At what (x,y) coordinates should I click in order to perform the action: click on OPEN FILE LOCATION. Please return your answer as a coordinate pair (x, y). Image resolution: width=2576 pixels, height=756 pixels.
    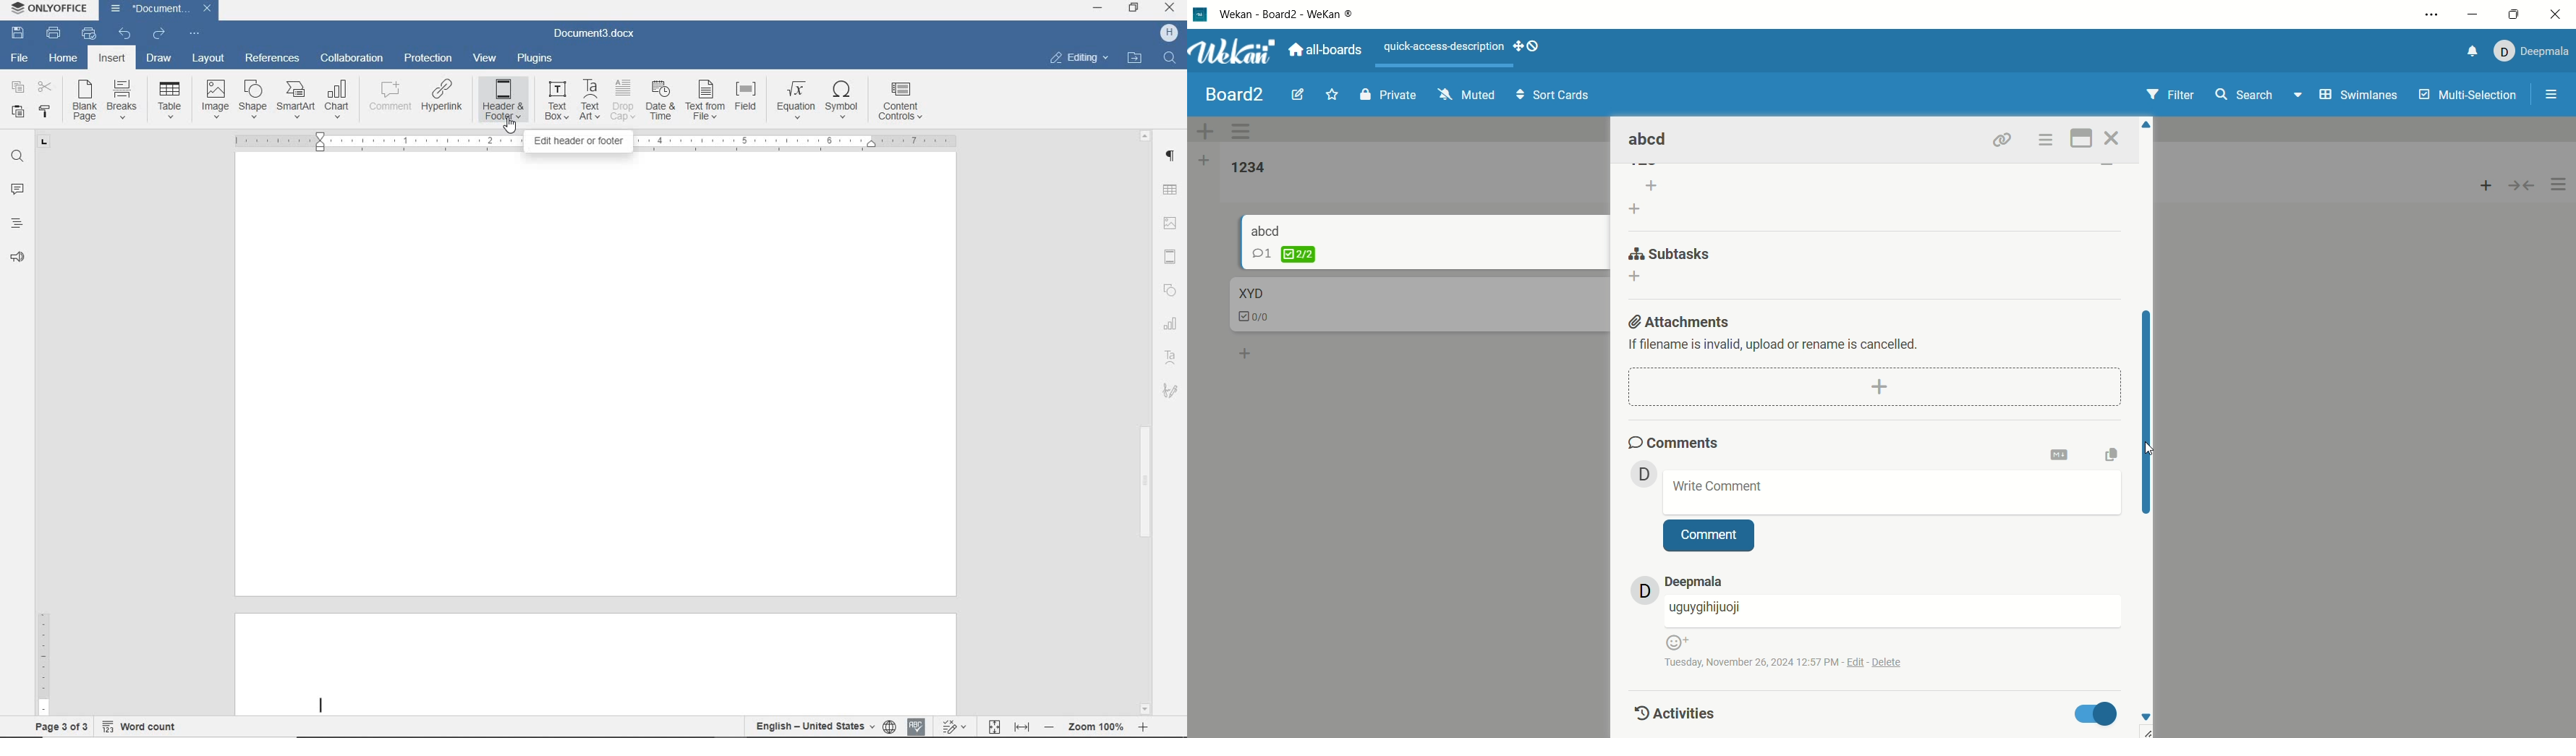
    Looking at the image, I should click on (1136, 59).